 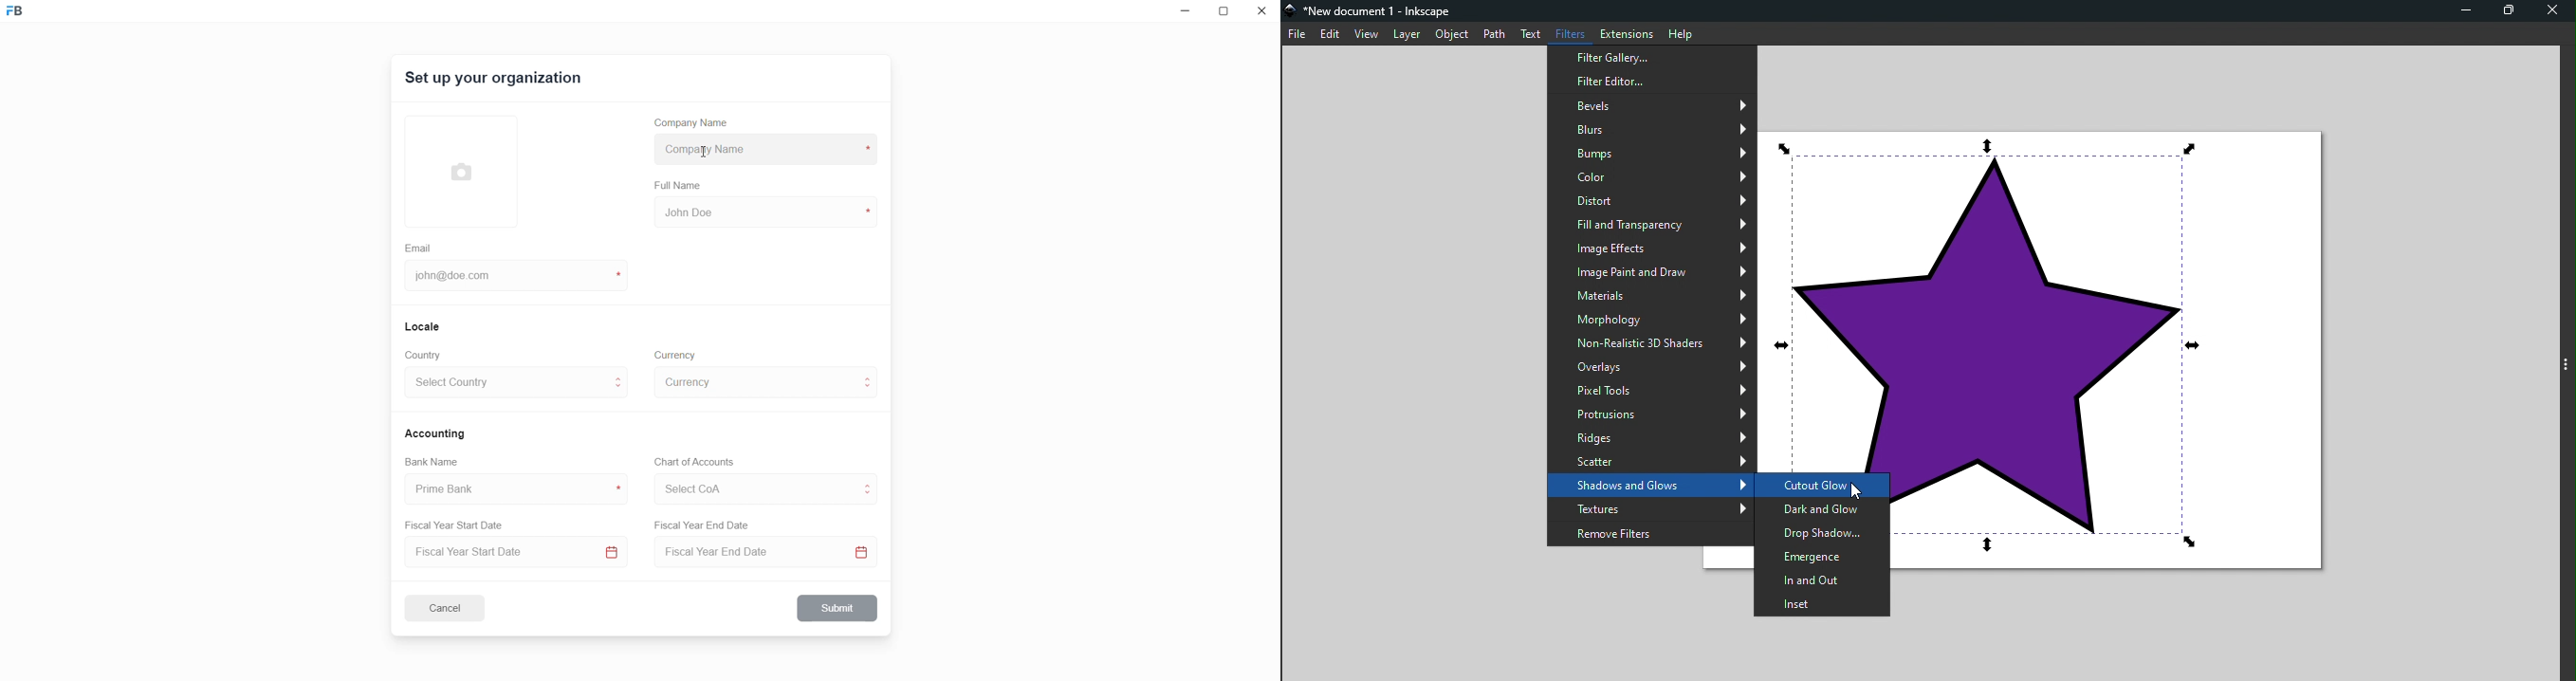 What do you see at coordinates (869, 495) in the screenshot?
I see `move to below CoA` at bounding box center [869, 495].